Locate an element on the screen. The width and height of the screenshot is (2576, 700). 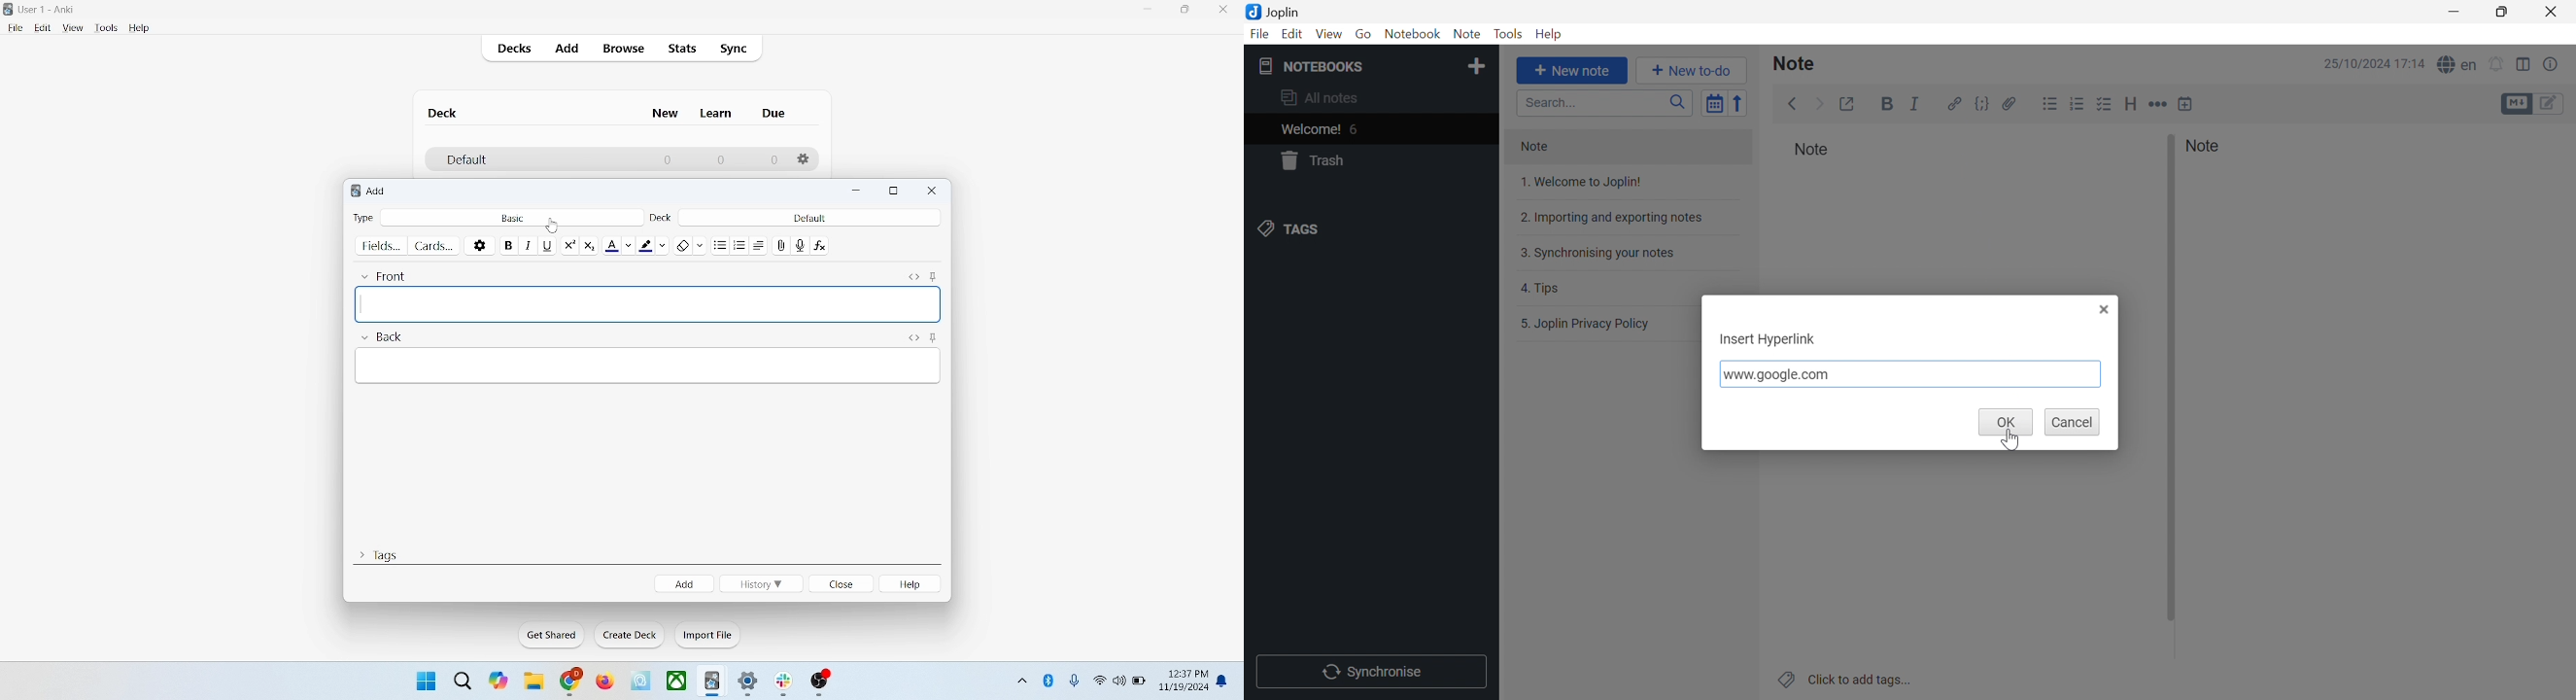
icon is located at coordinates (821, 683).